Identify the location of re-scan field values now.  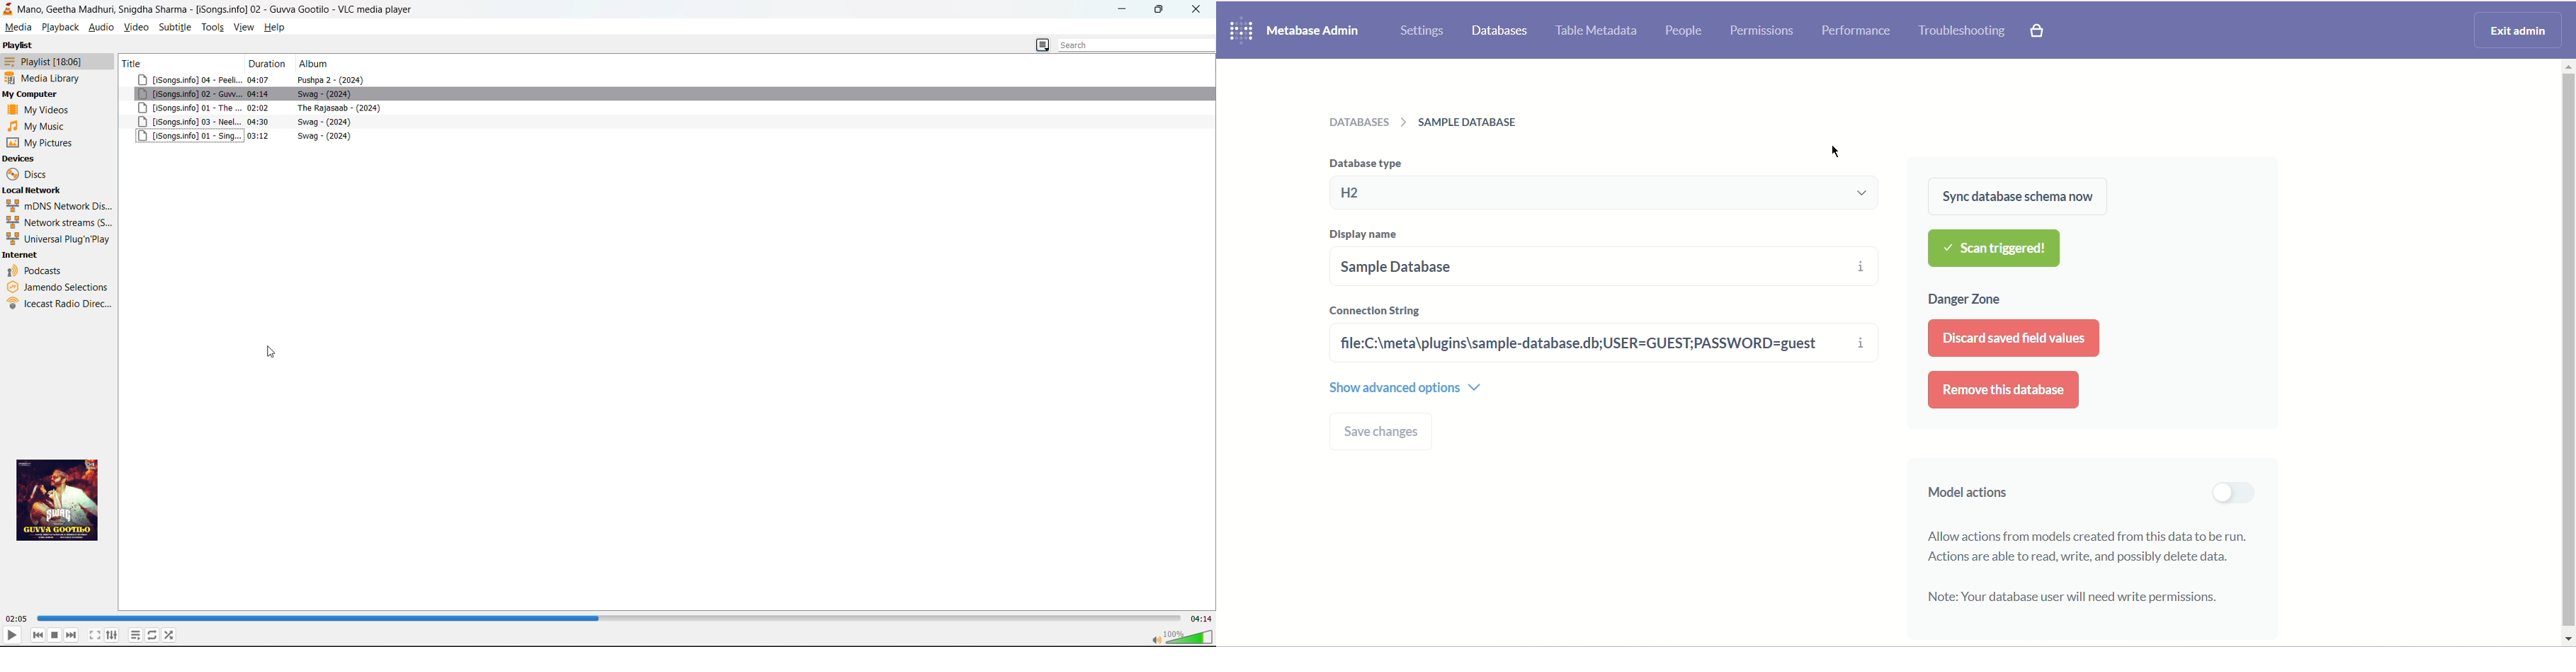
(2012, 249).